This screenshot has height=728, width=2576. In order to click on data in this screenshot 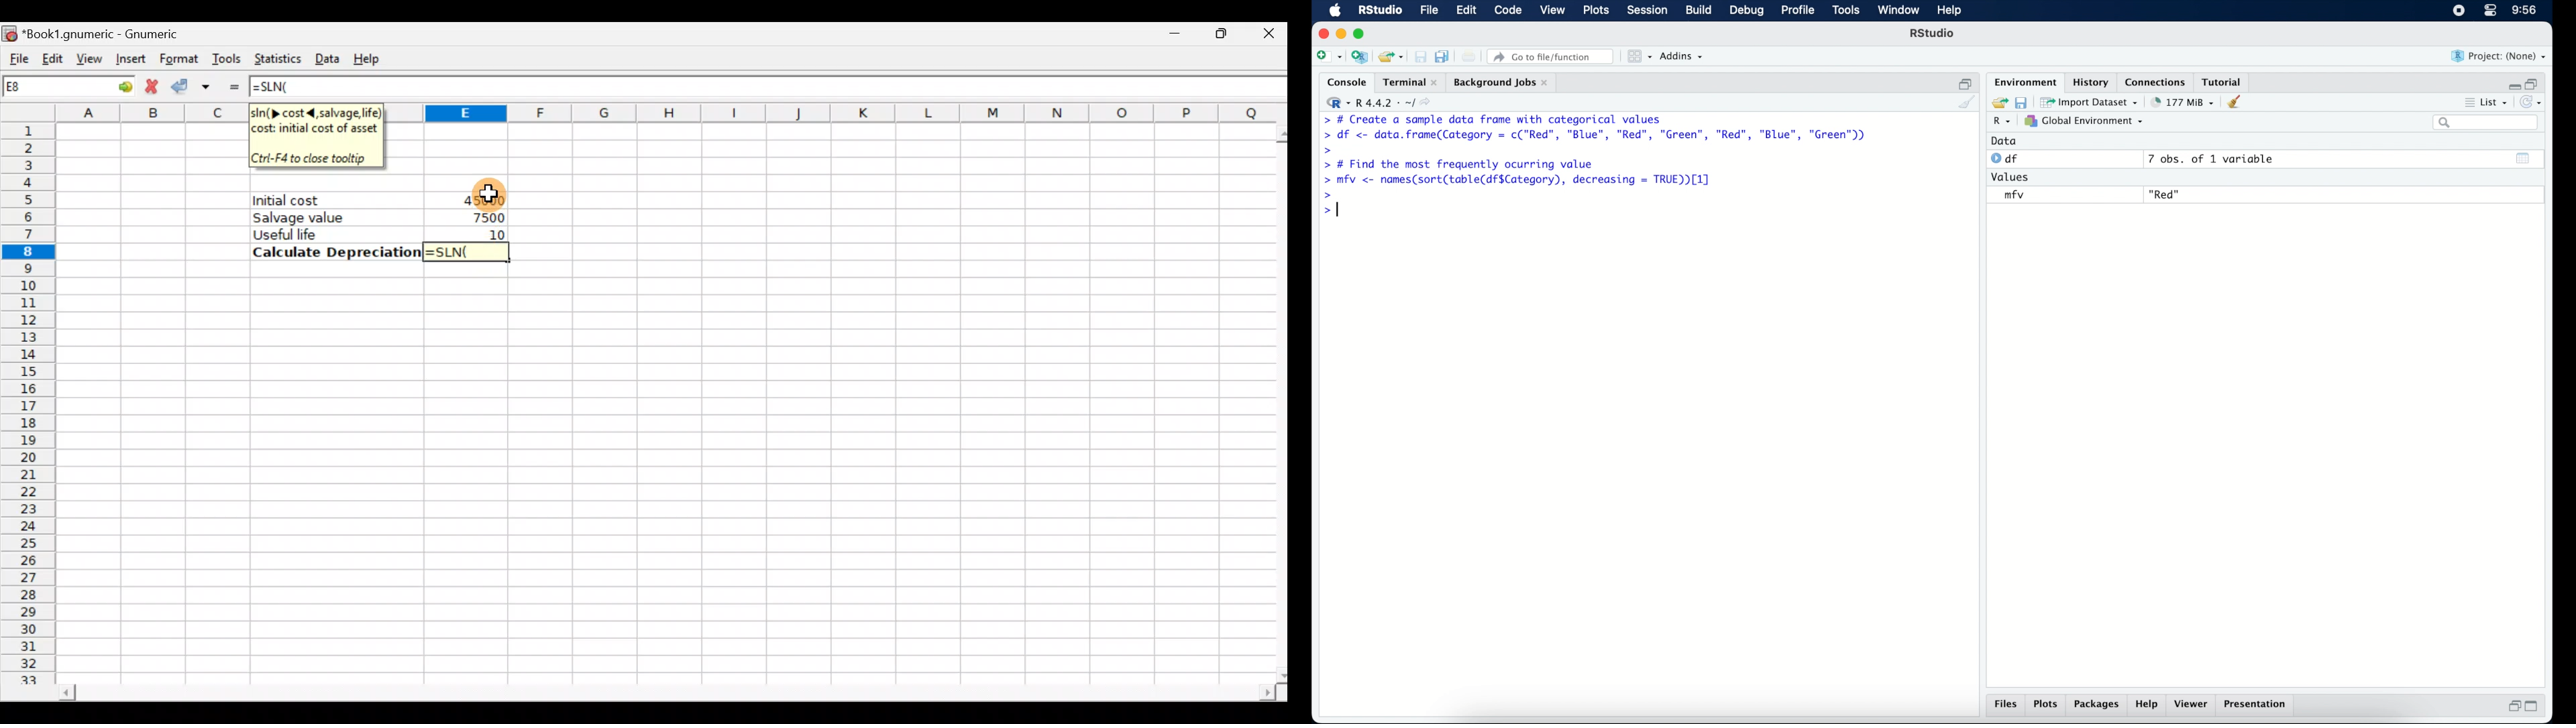, I will do `click(2008, 141)`.